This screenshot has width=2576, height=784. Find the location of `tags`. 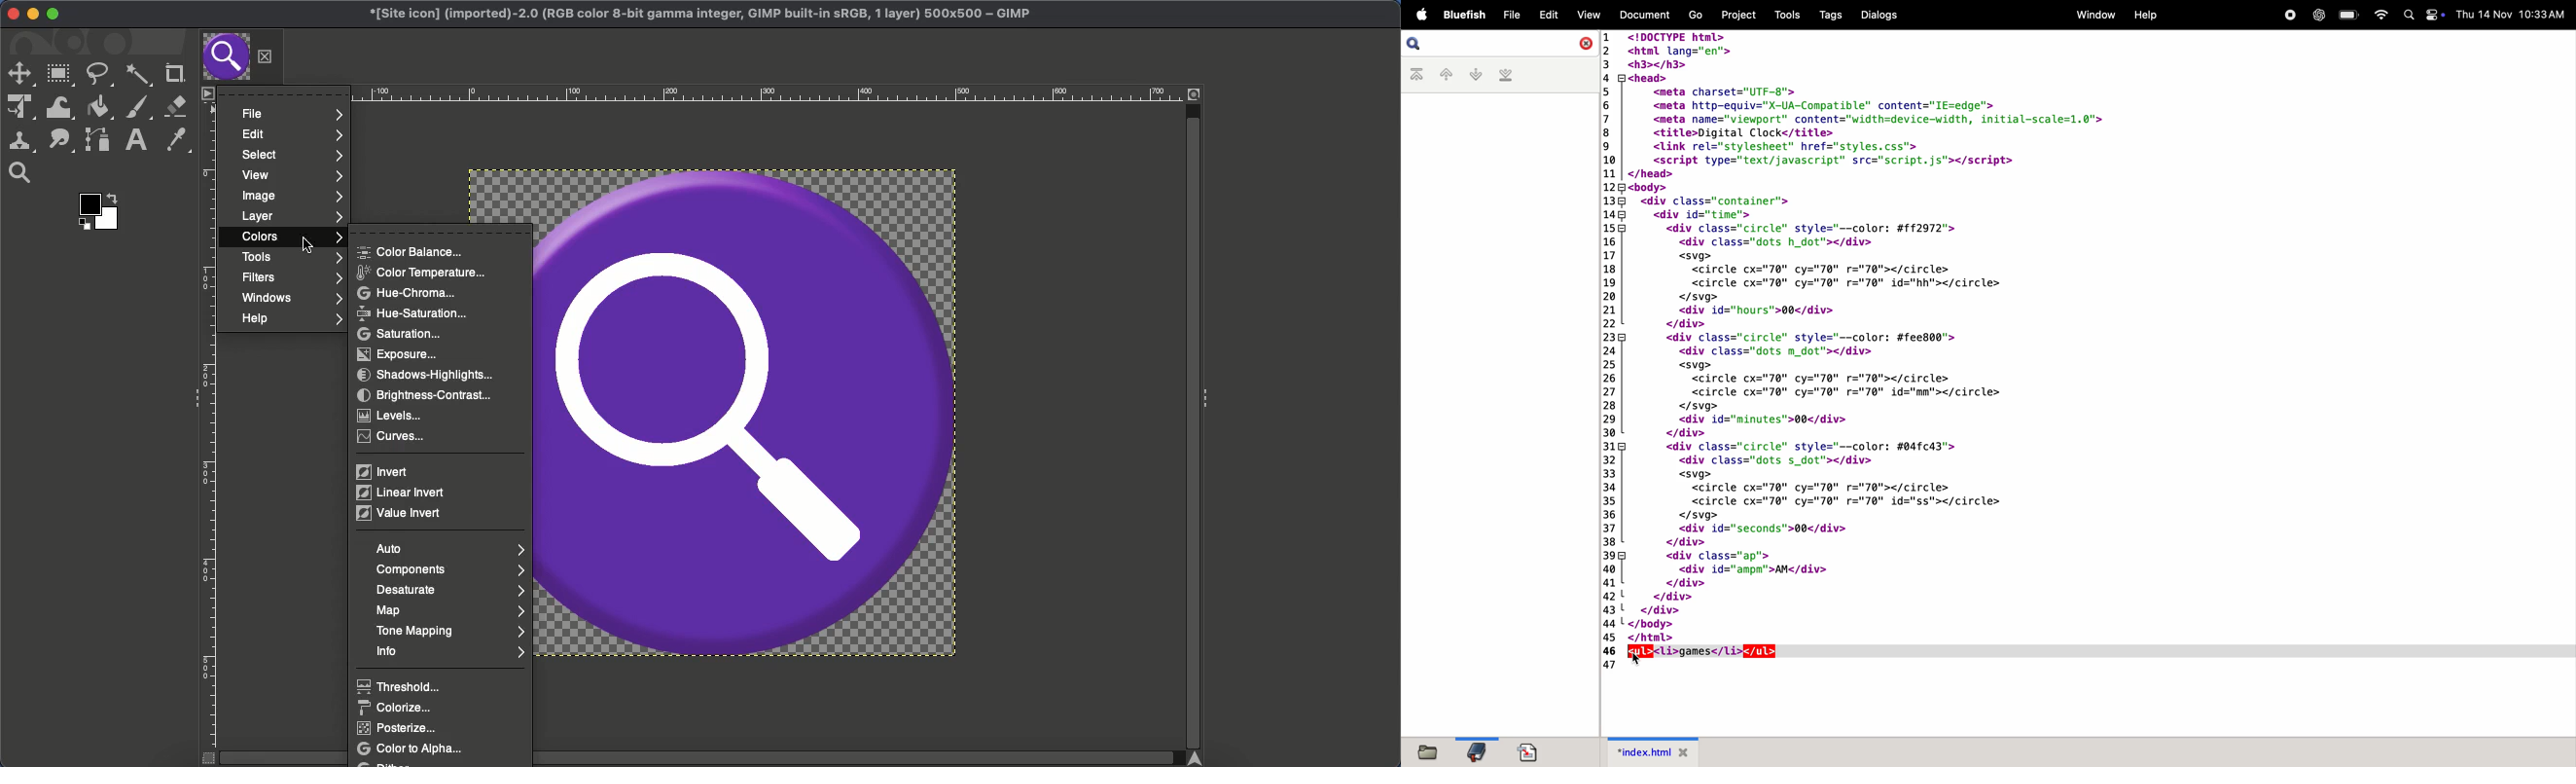

tags is located at coordinates (1835, 15).